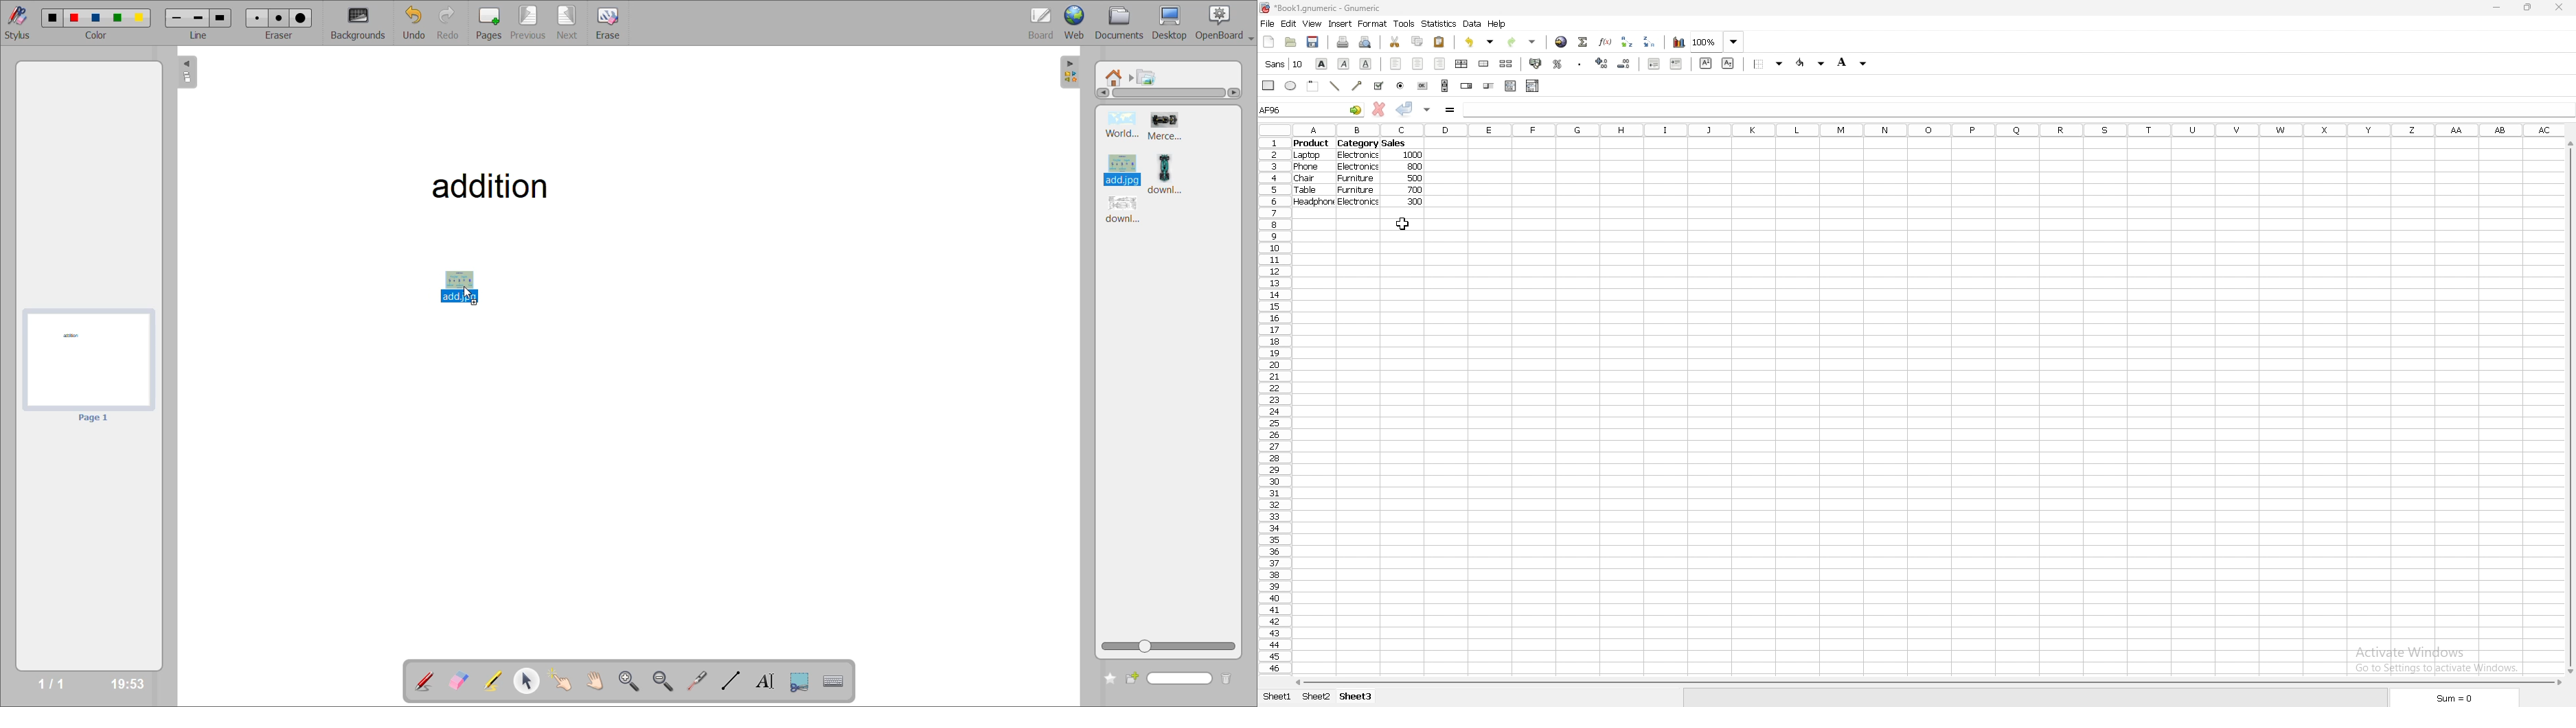 This screenshot has height=728, width=2576. What do you see at coordinates (1284, 64) in the screenshot?
I see `font` at bounding box center [1284, 64].